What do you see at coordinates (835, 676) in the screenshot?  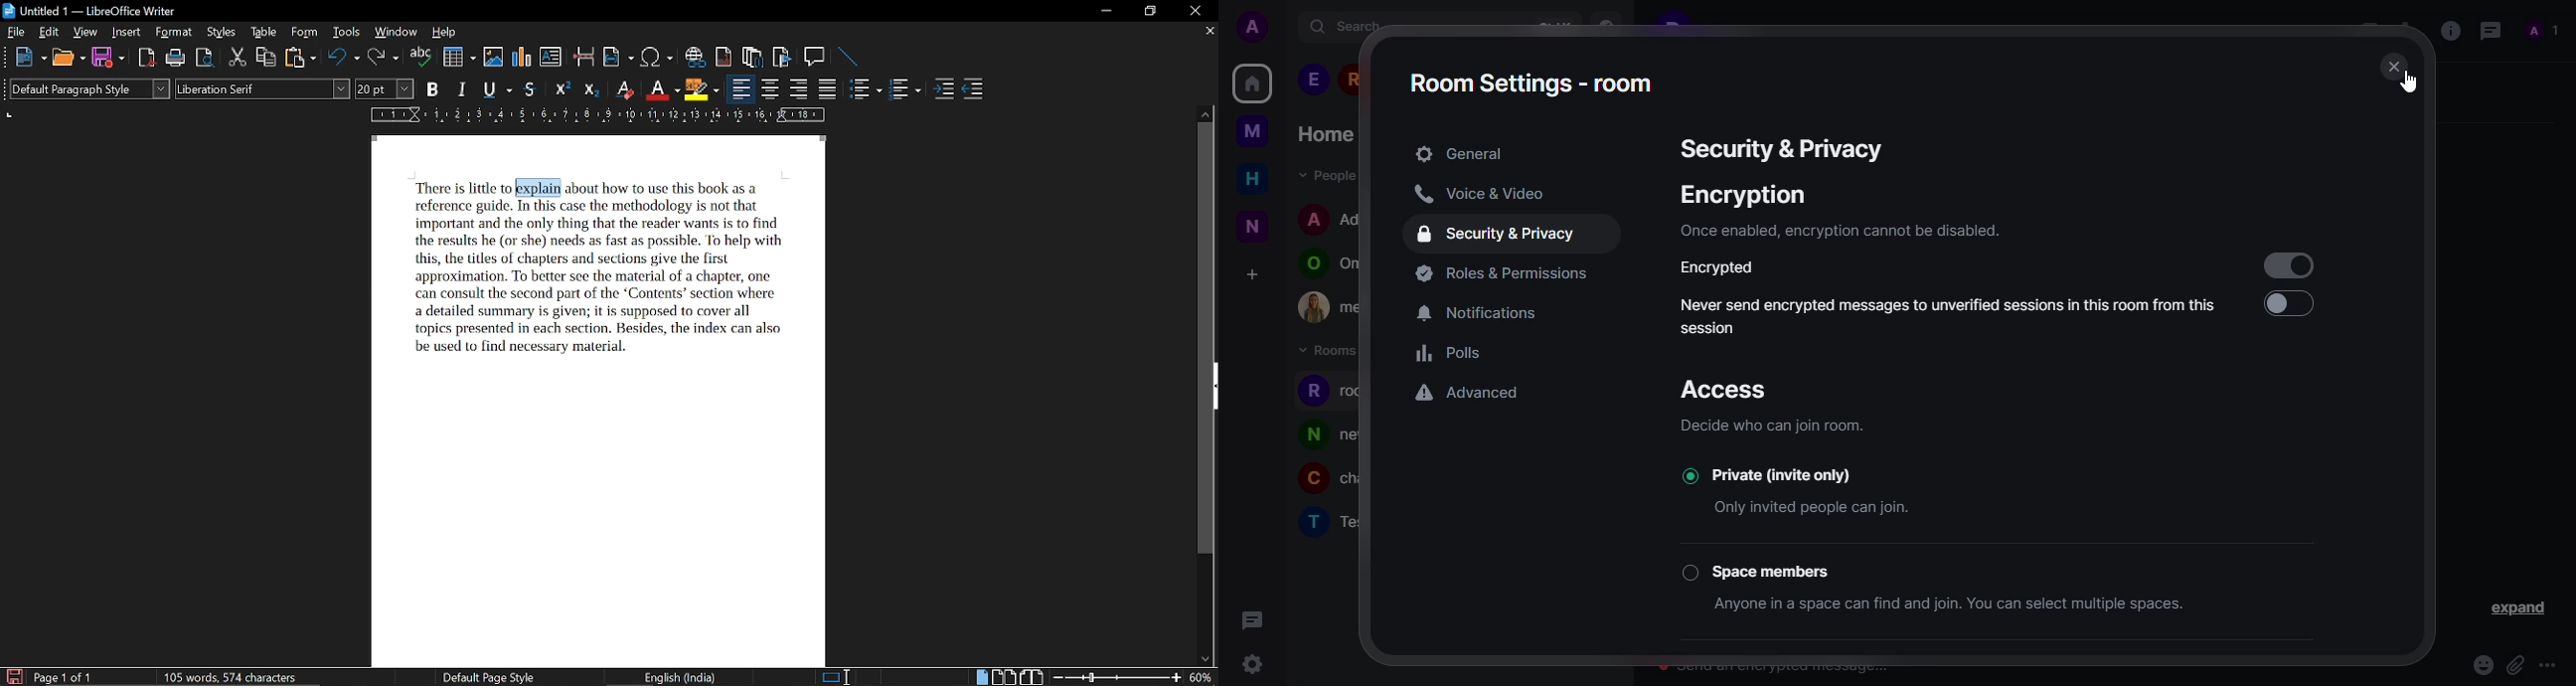 I see `selection method` at bounding box center [835, 676].